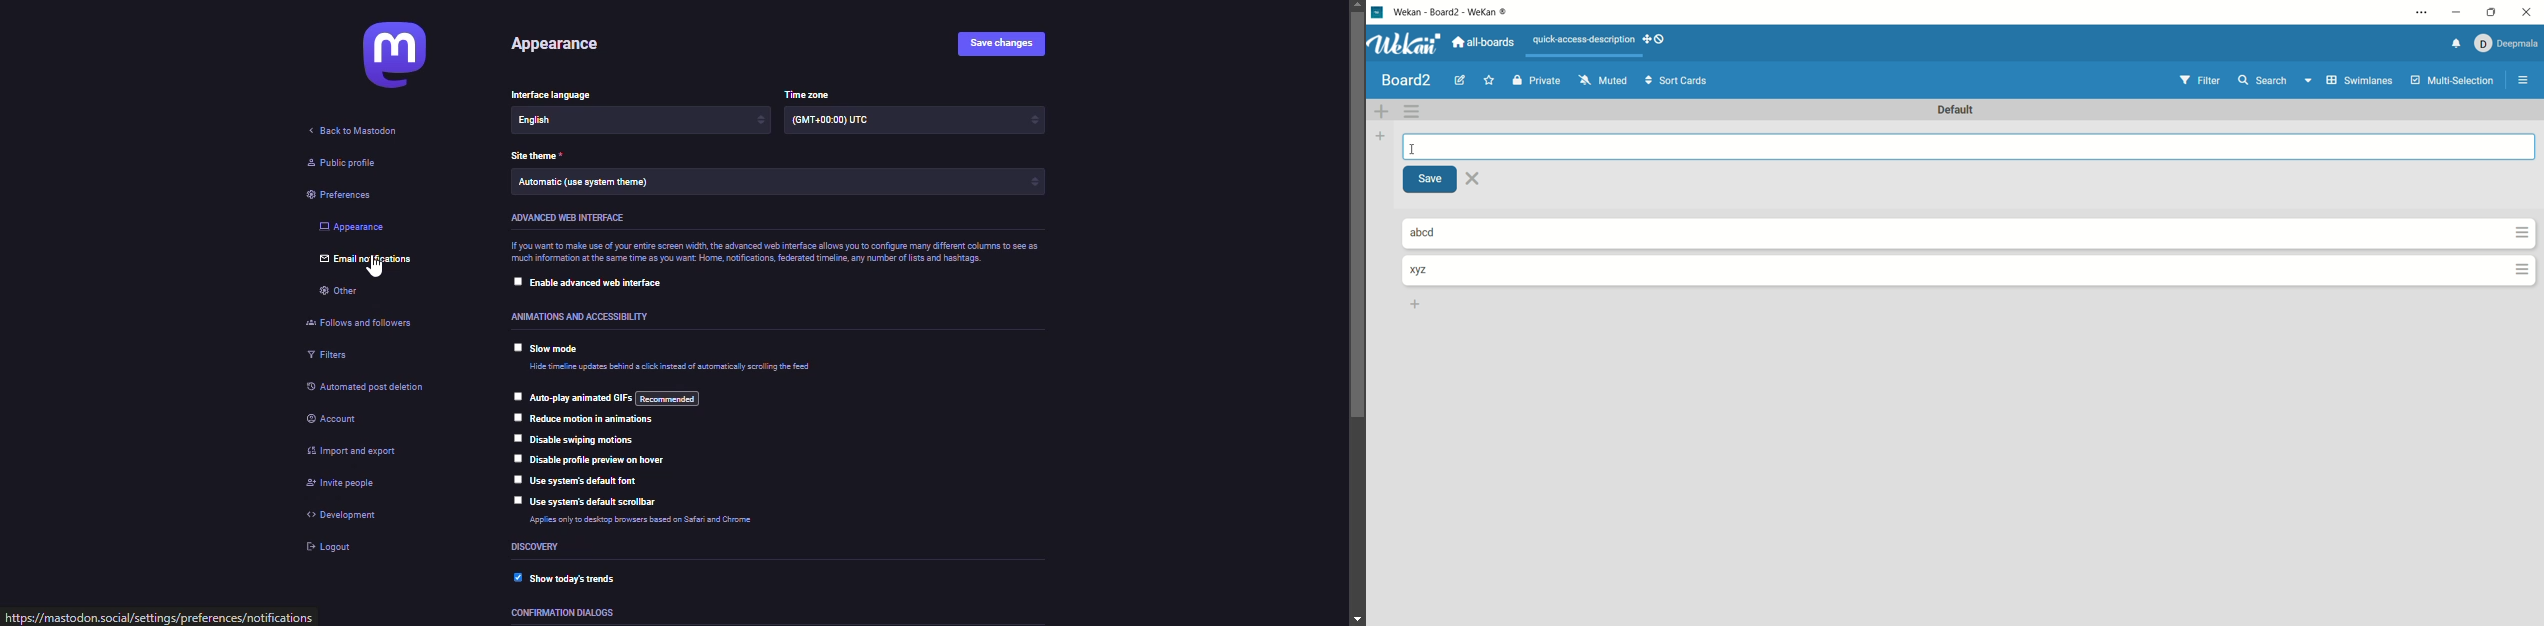  What do you see at coordinates (515, 279) in the screenshot?
I see `click to select` at bounding box center [515, 279].